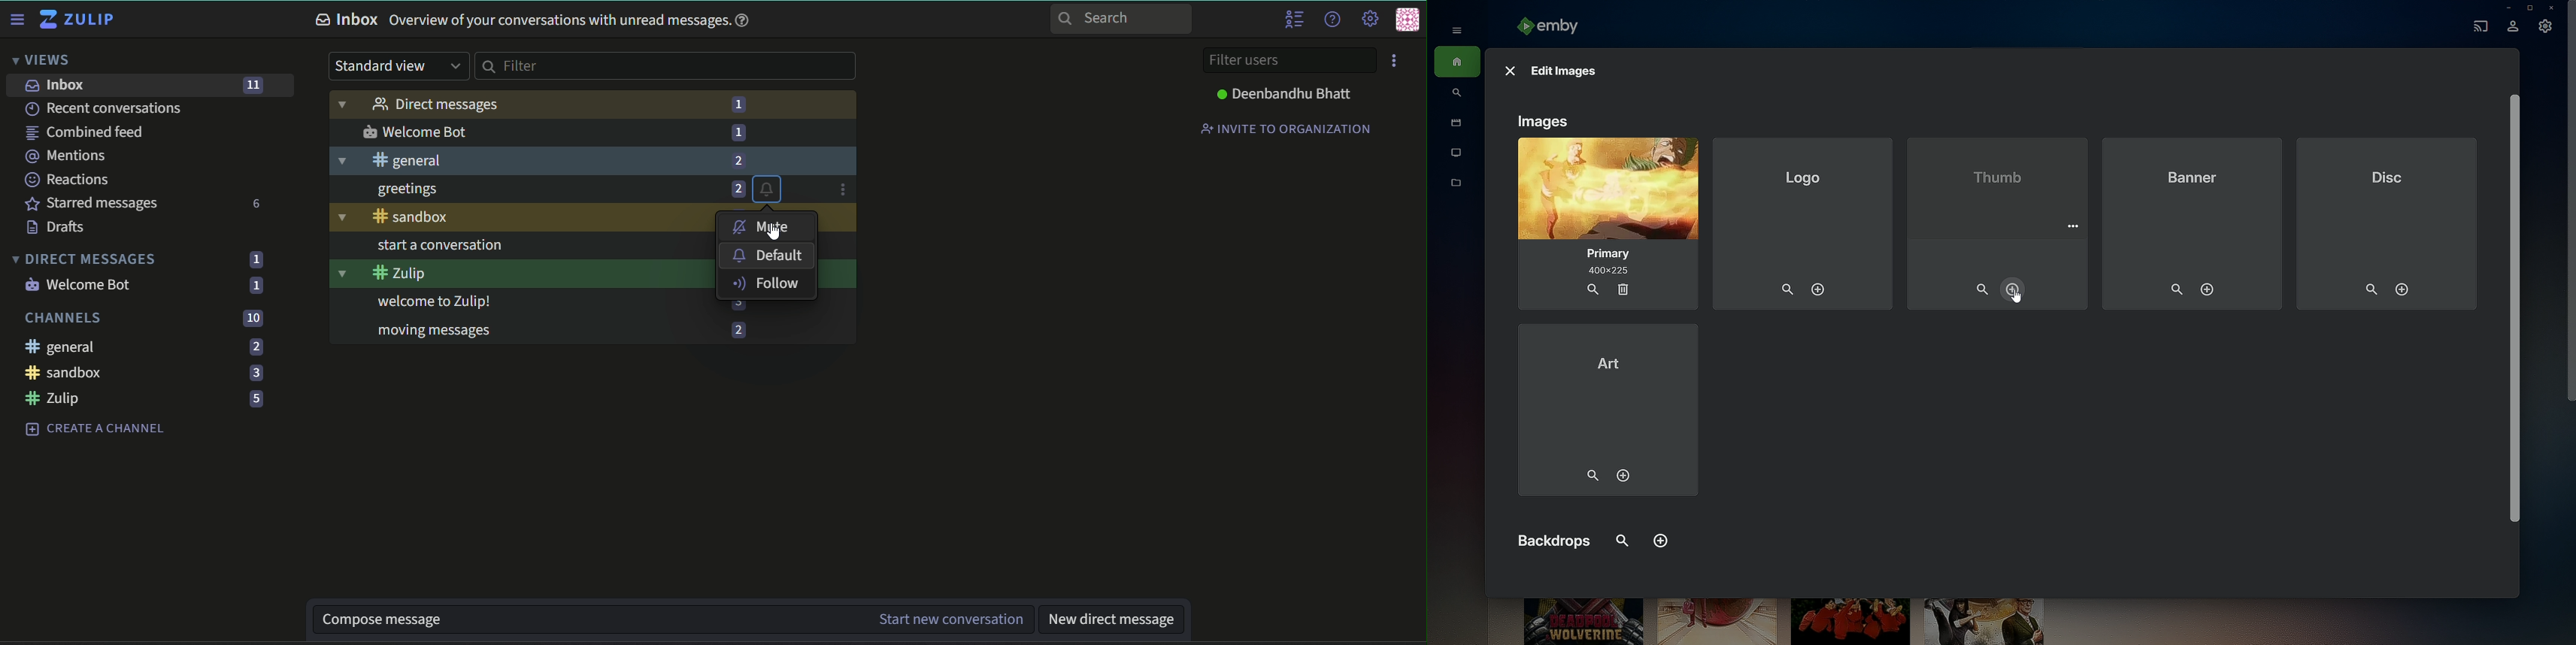 The image size is (2576, 672). Describe the element at coordinates (1565, 72) in the screenshot. I see `Edit Images` at that location.